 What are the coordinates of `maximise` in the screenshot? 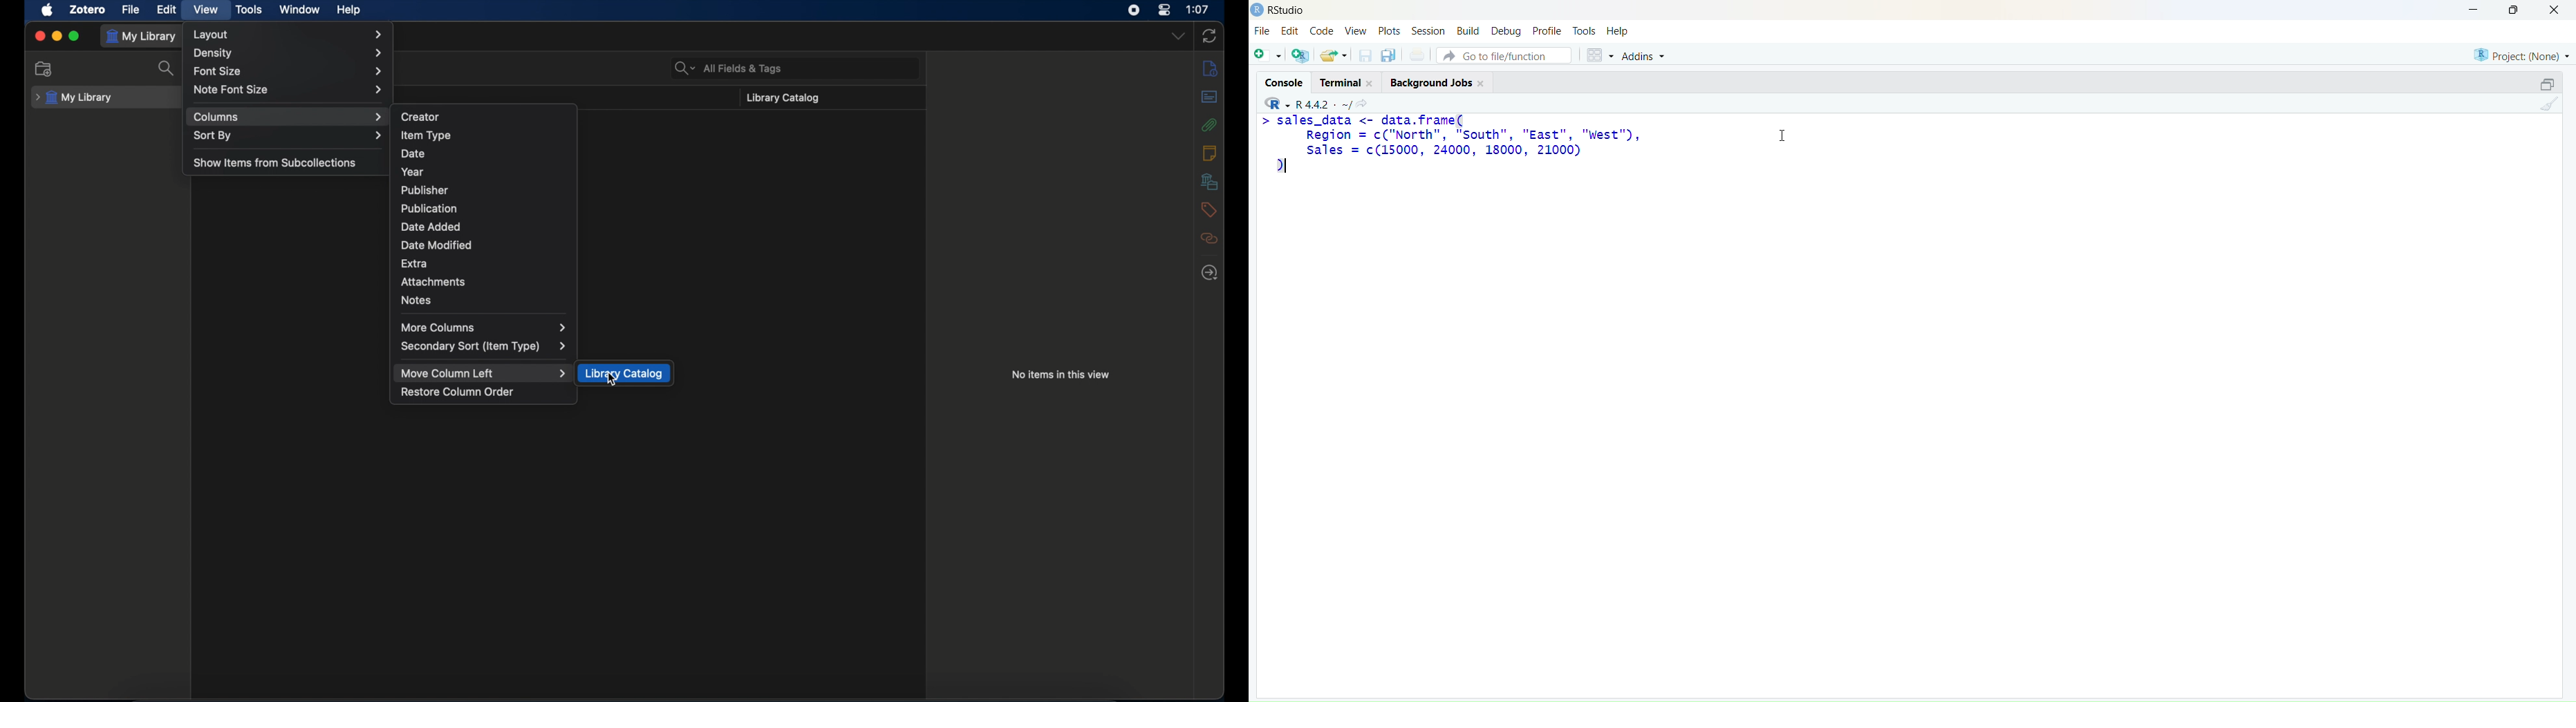 It's located at (2517, 10).